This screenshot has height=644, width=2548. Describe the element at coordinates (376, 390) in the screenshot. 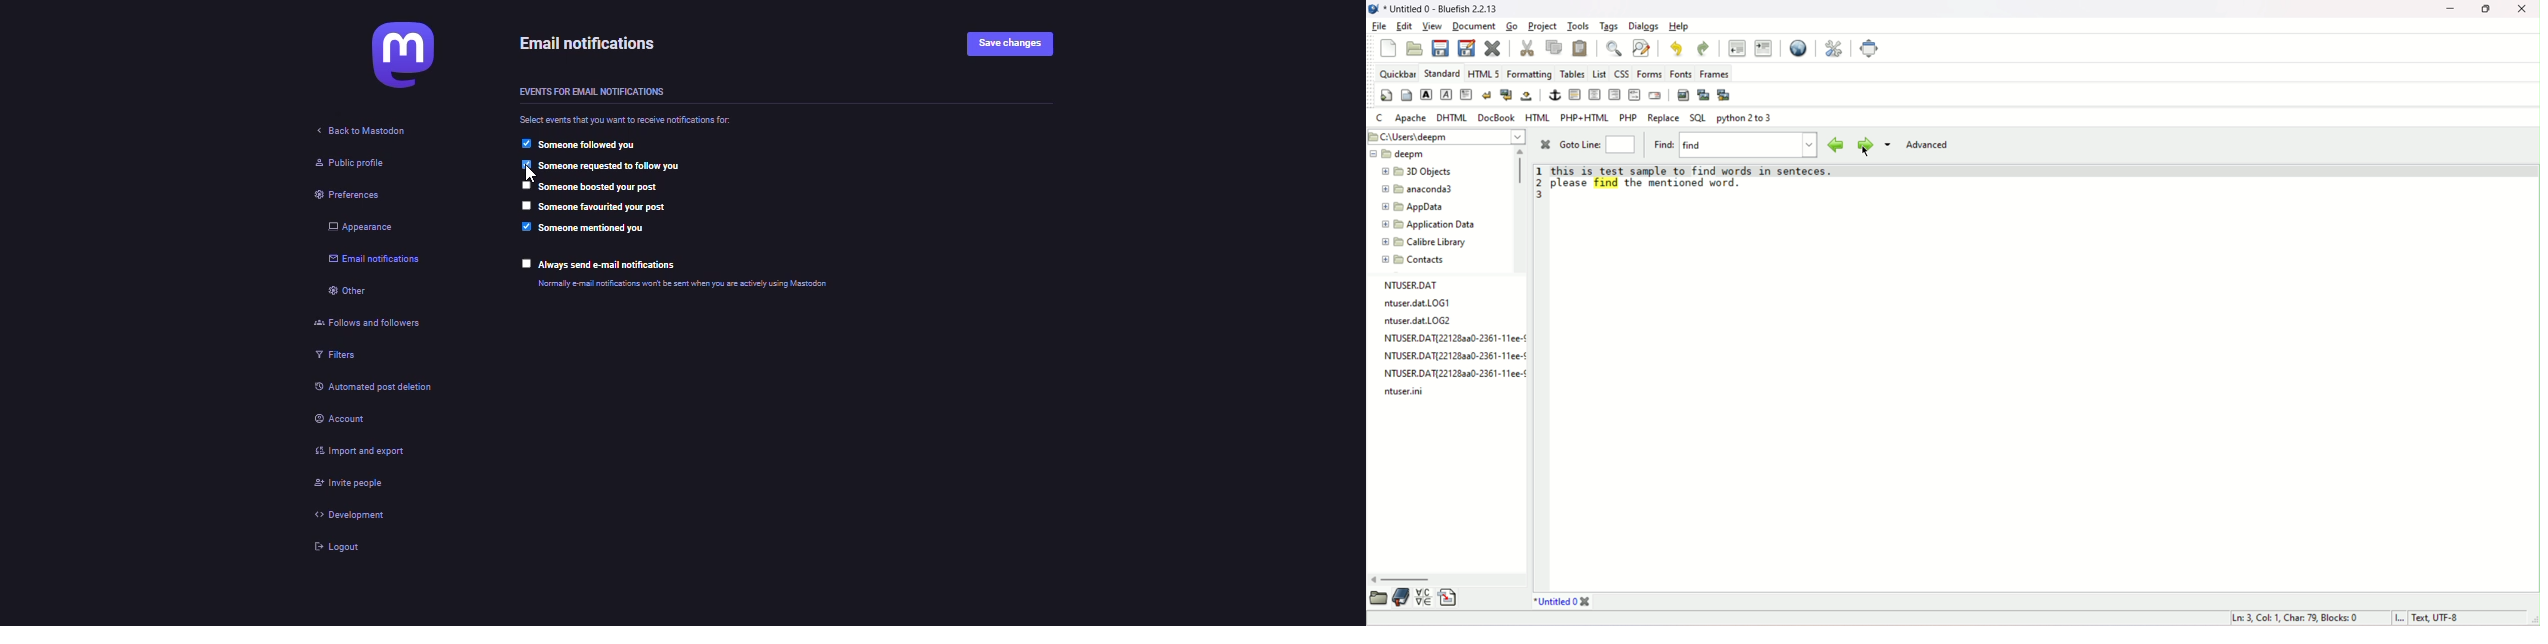

I see `automated post deletion` at that location.